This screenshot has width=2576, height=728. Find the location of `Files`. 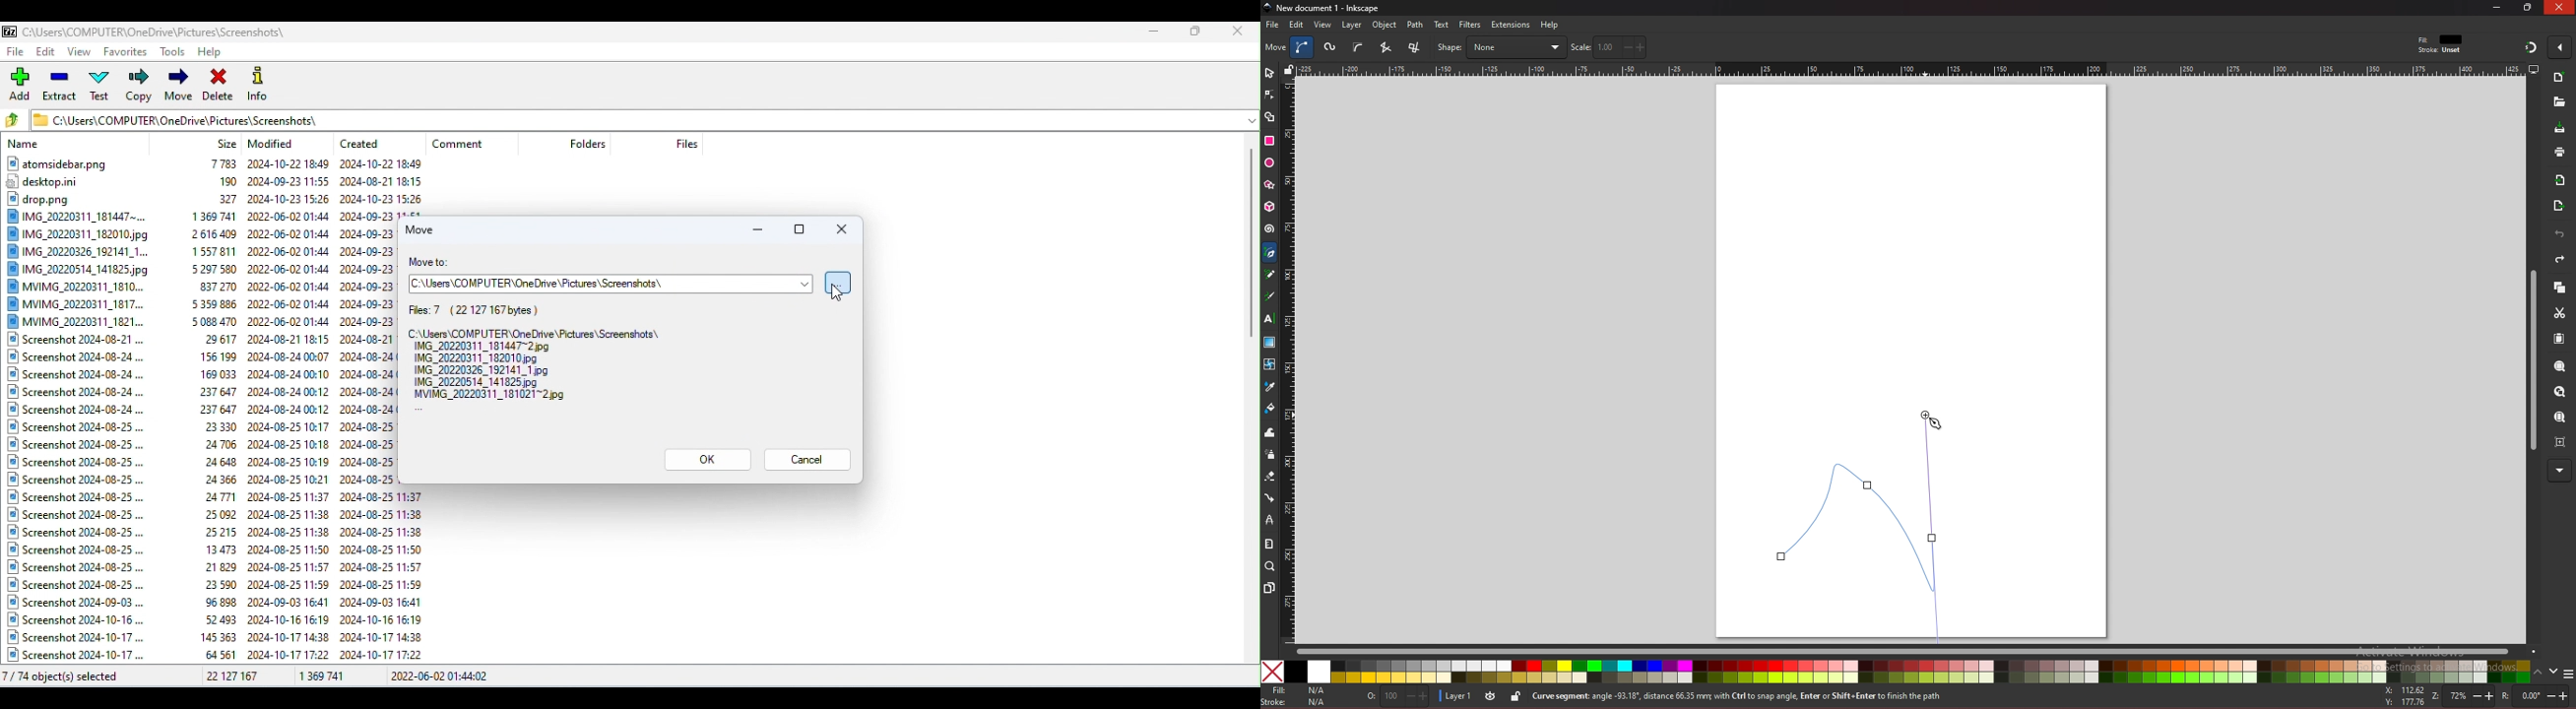

Files is located at coordinates (541, 353).